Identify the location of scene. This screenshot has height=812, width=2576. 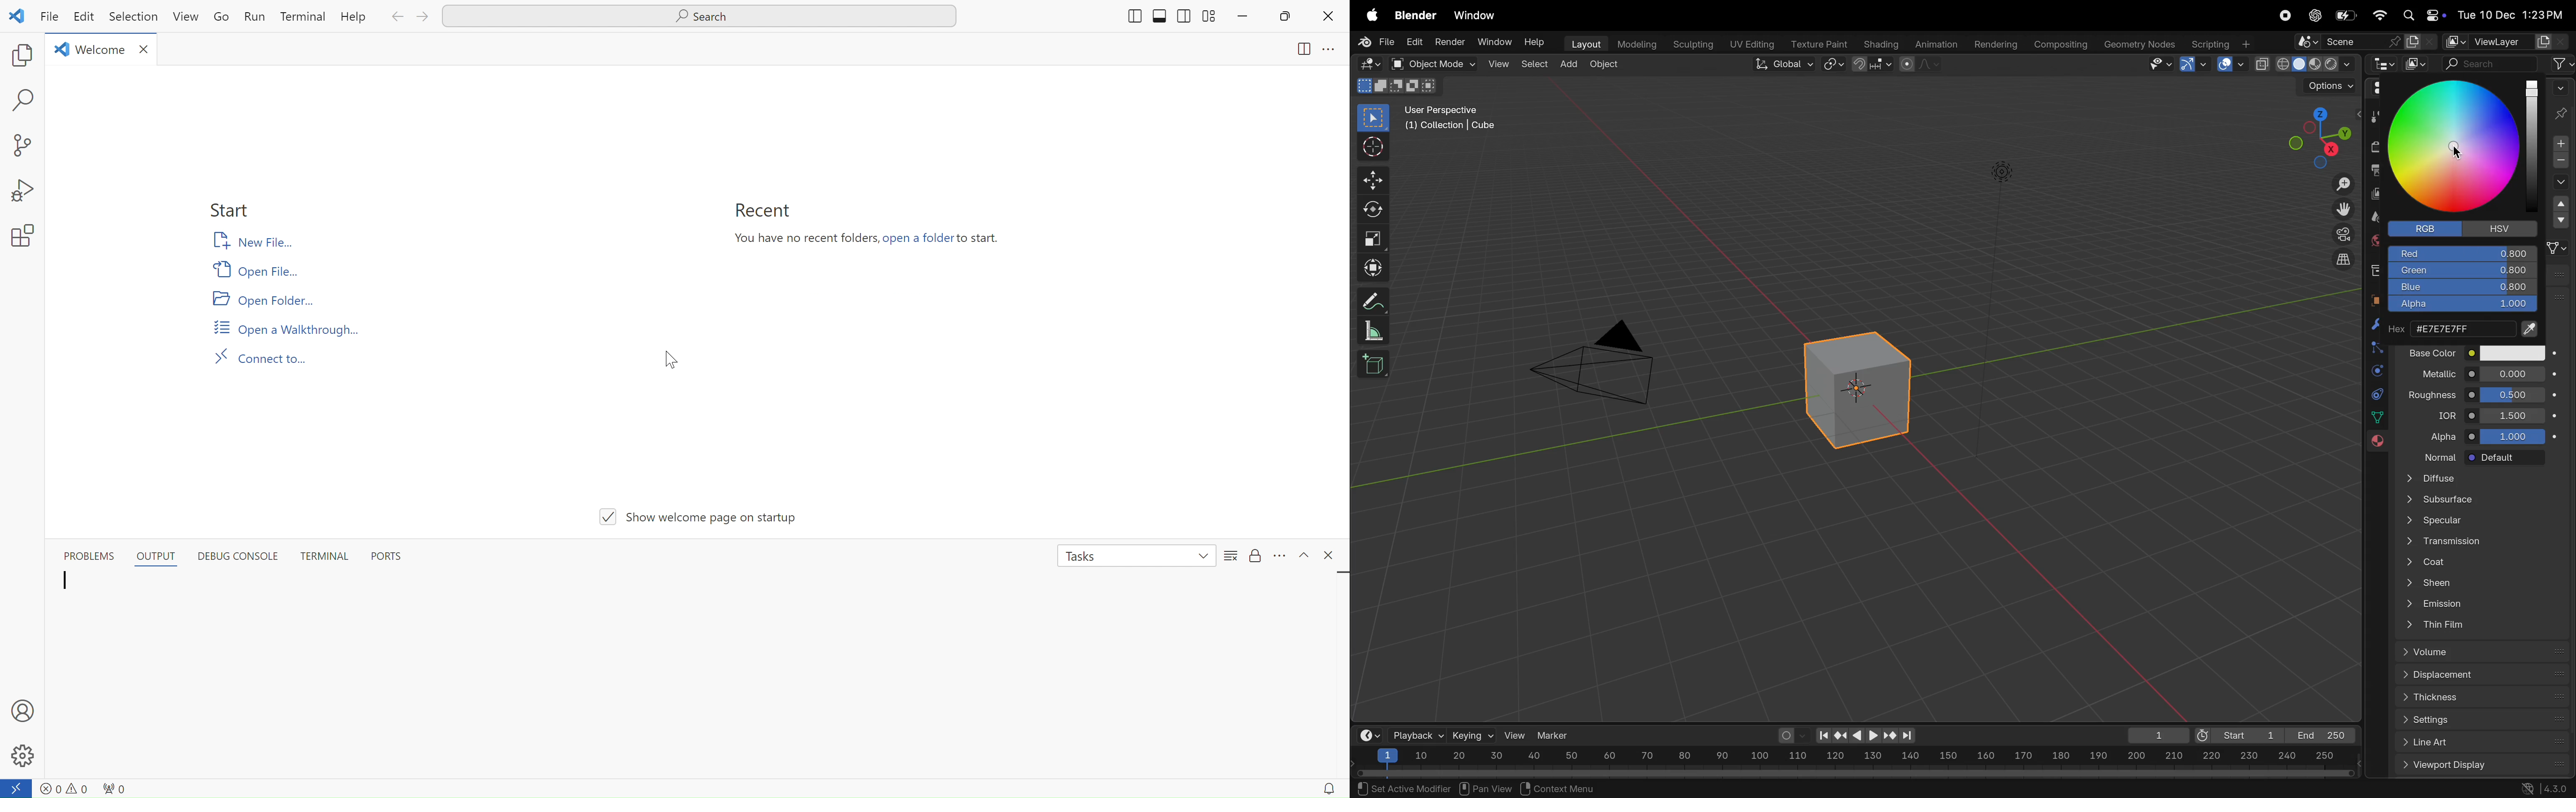
(2366, 42).